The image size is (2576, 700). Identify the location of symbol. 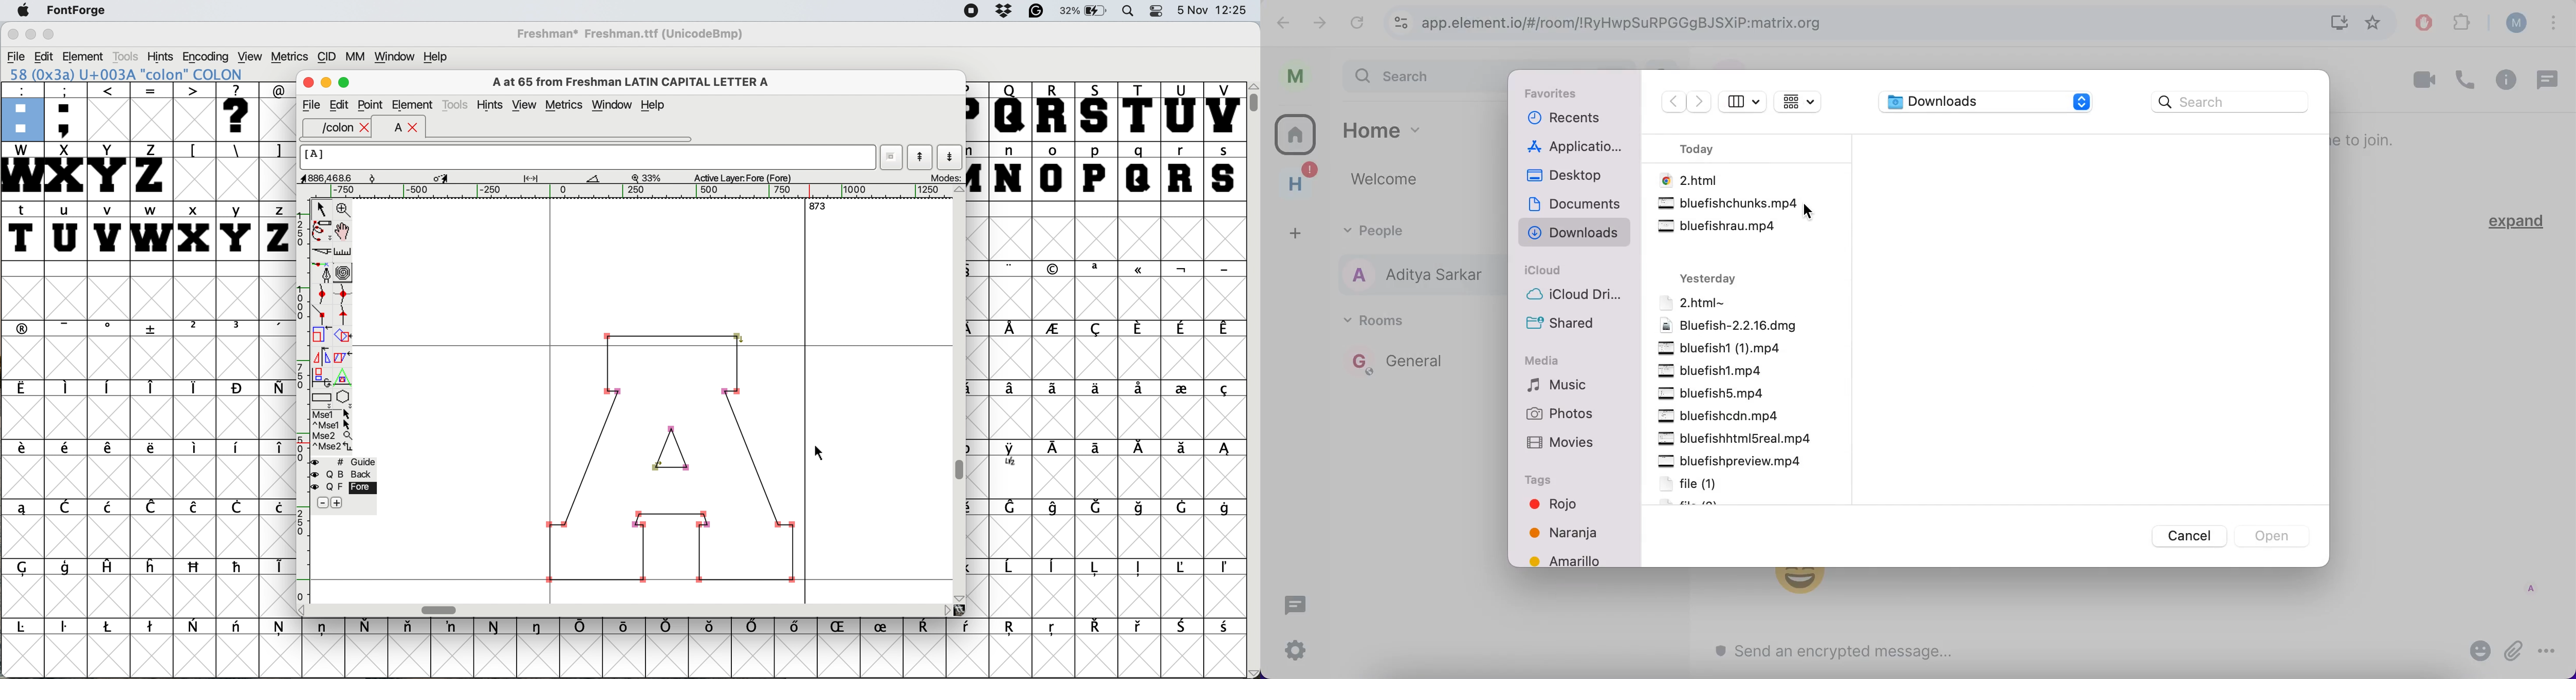
(238, 329).